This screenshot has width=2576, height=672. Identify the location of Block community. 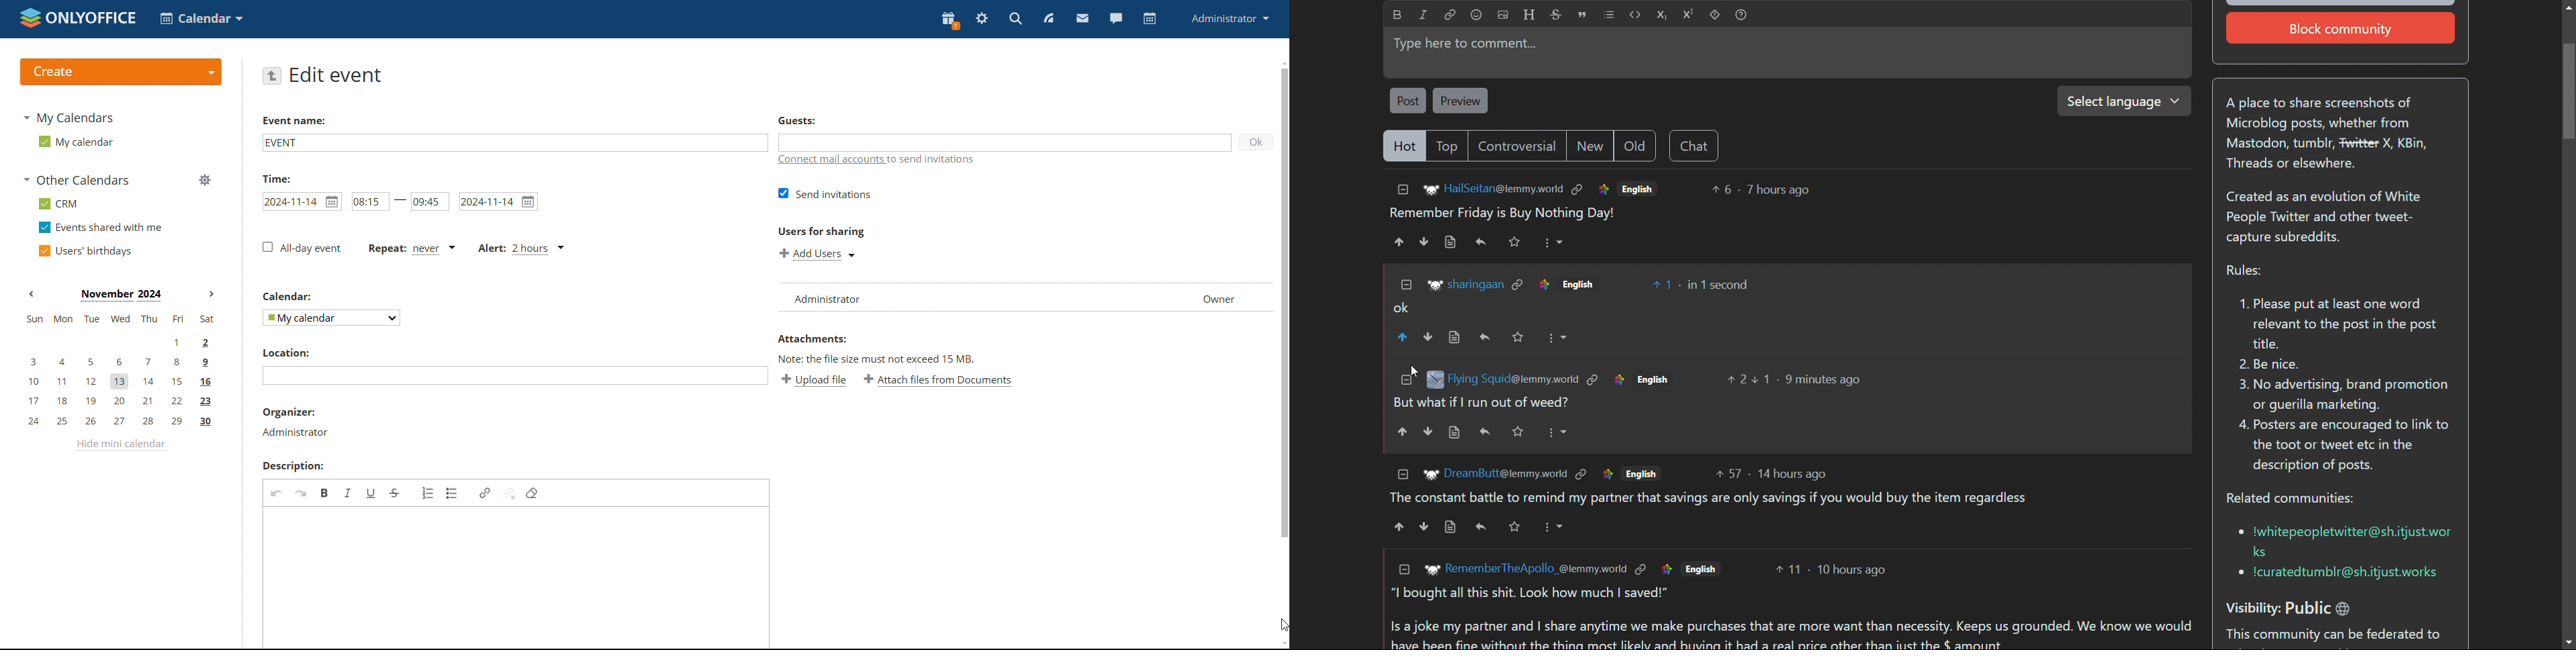
(2344, 29).